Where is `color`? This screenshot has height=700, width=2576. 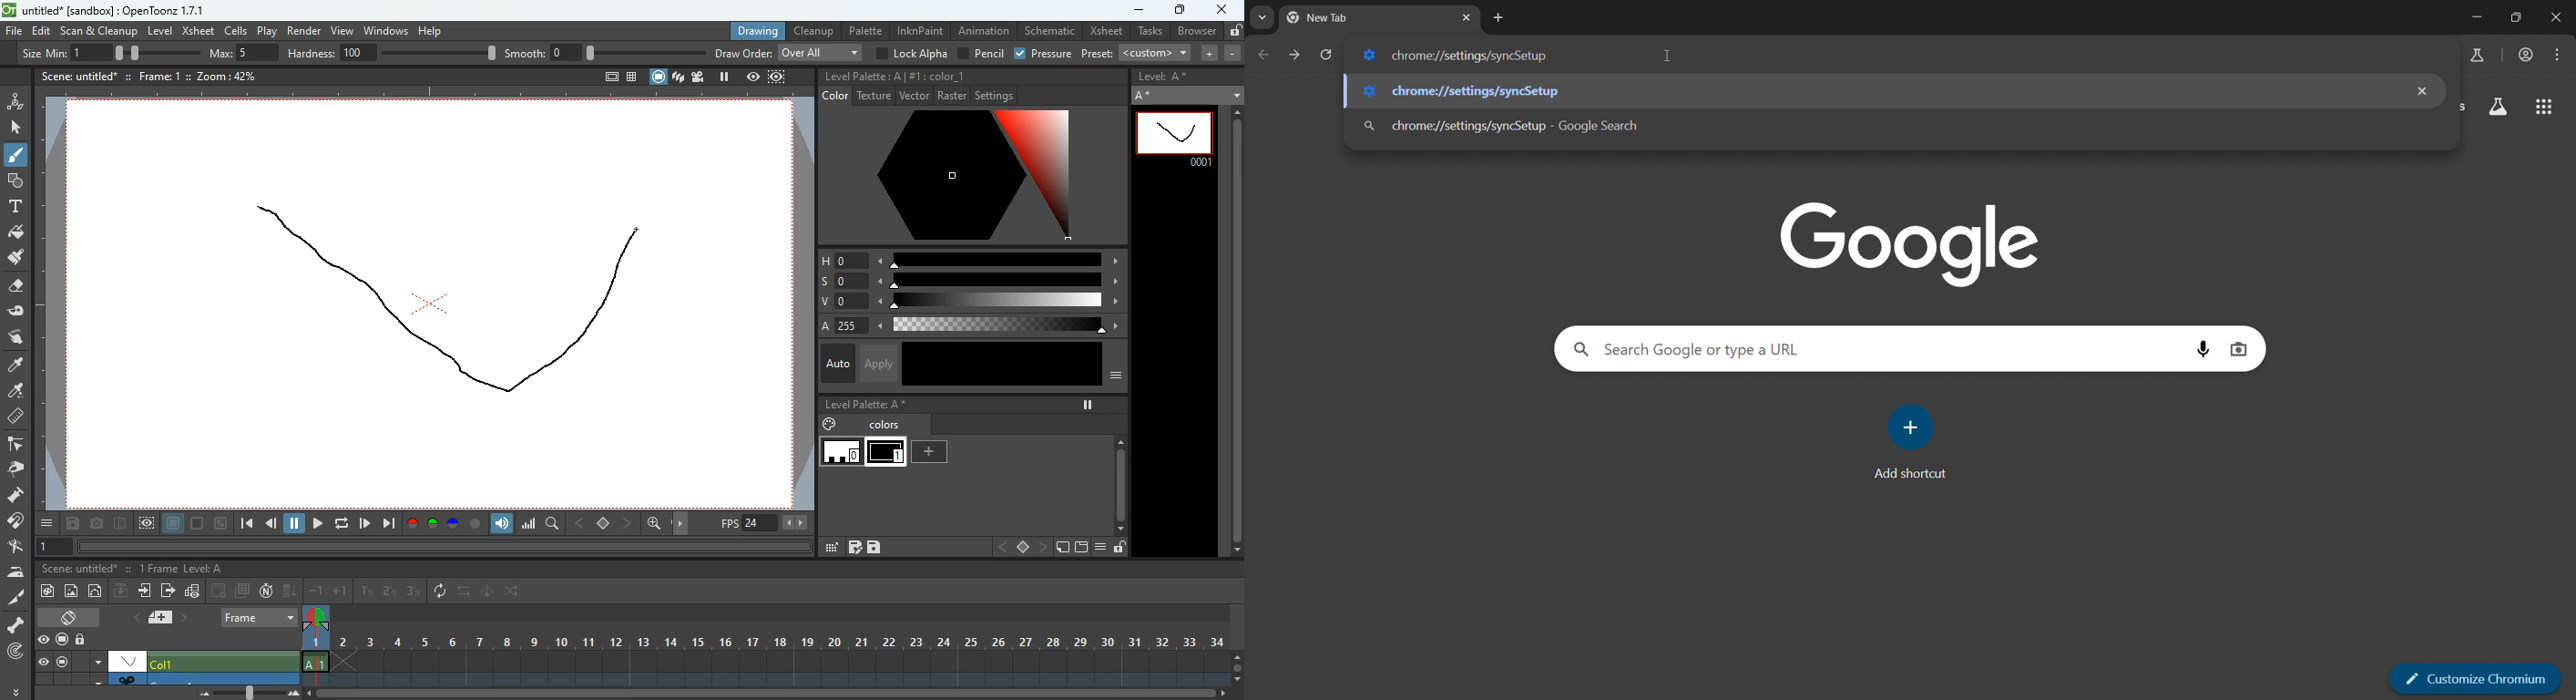
color is located at coordinates (475, 524).